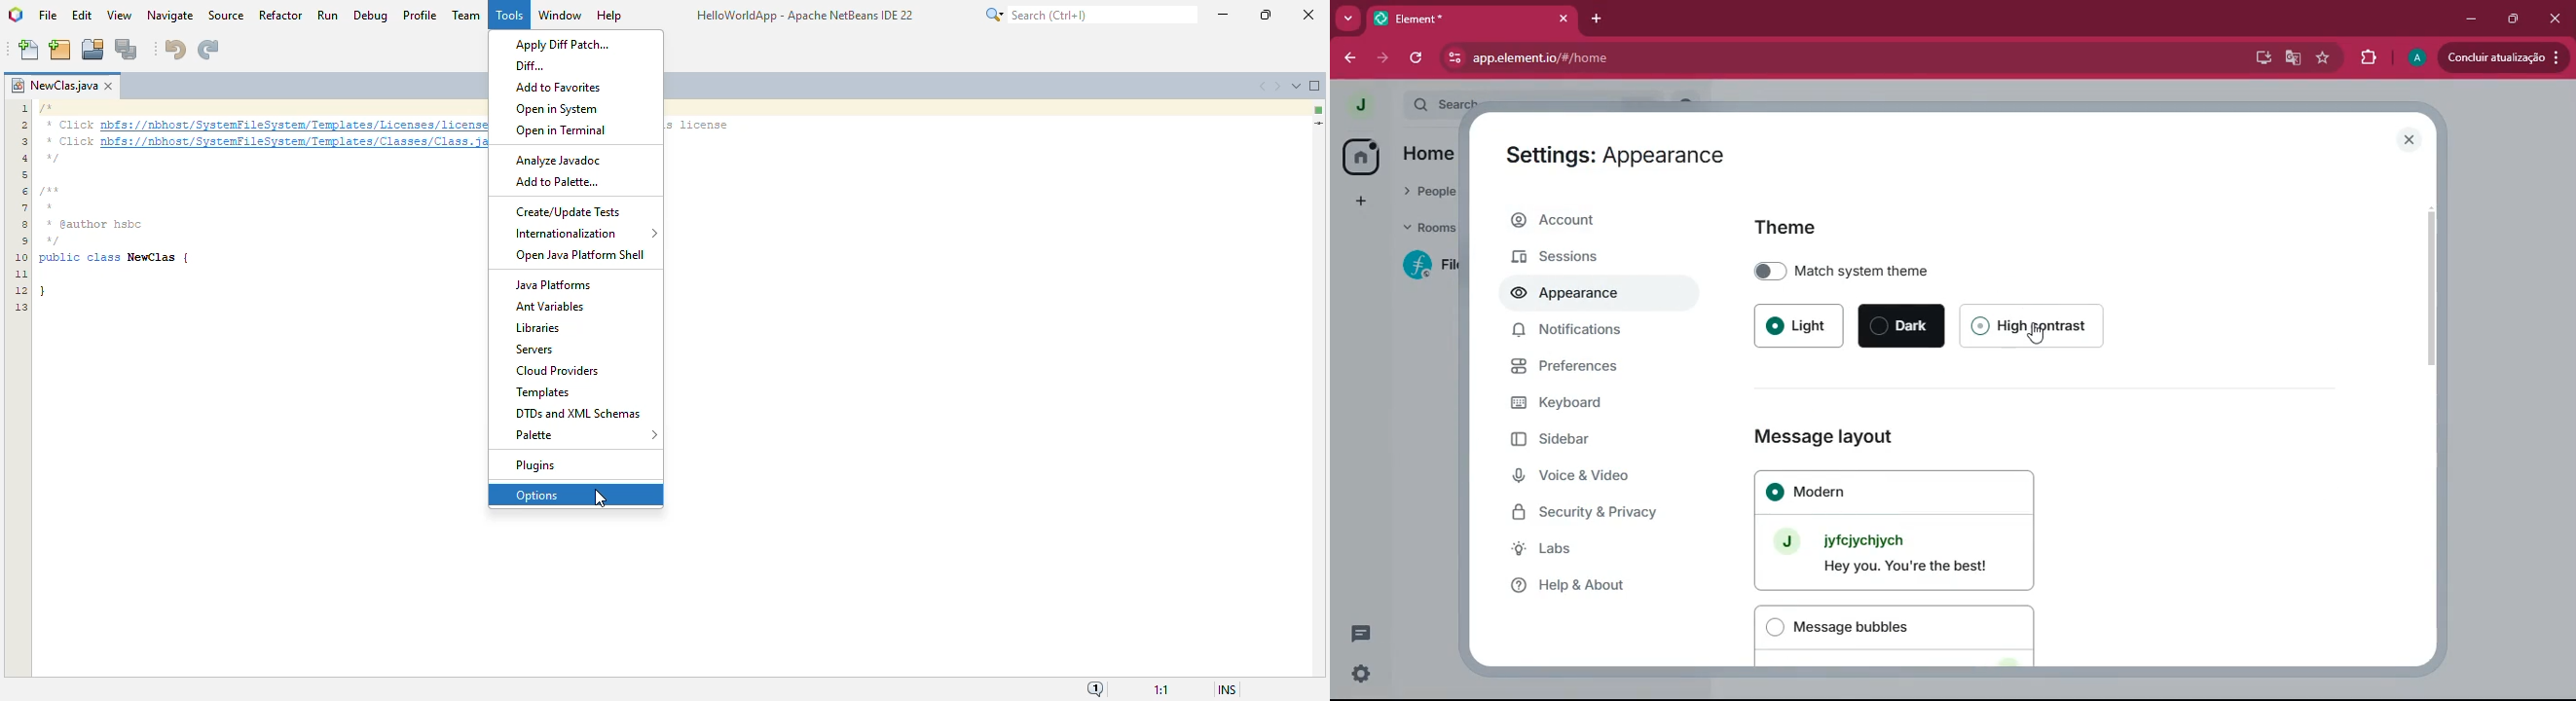  What do you see at coordinates (1565, 18) in the screenshot?
I see `close` at bounding box center [1565, 18].